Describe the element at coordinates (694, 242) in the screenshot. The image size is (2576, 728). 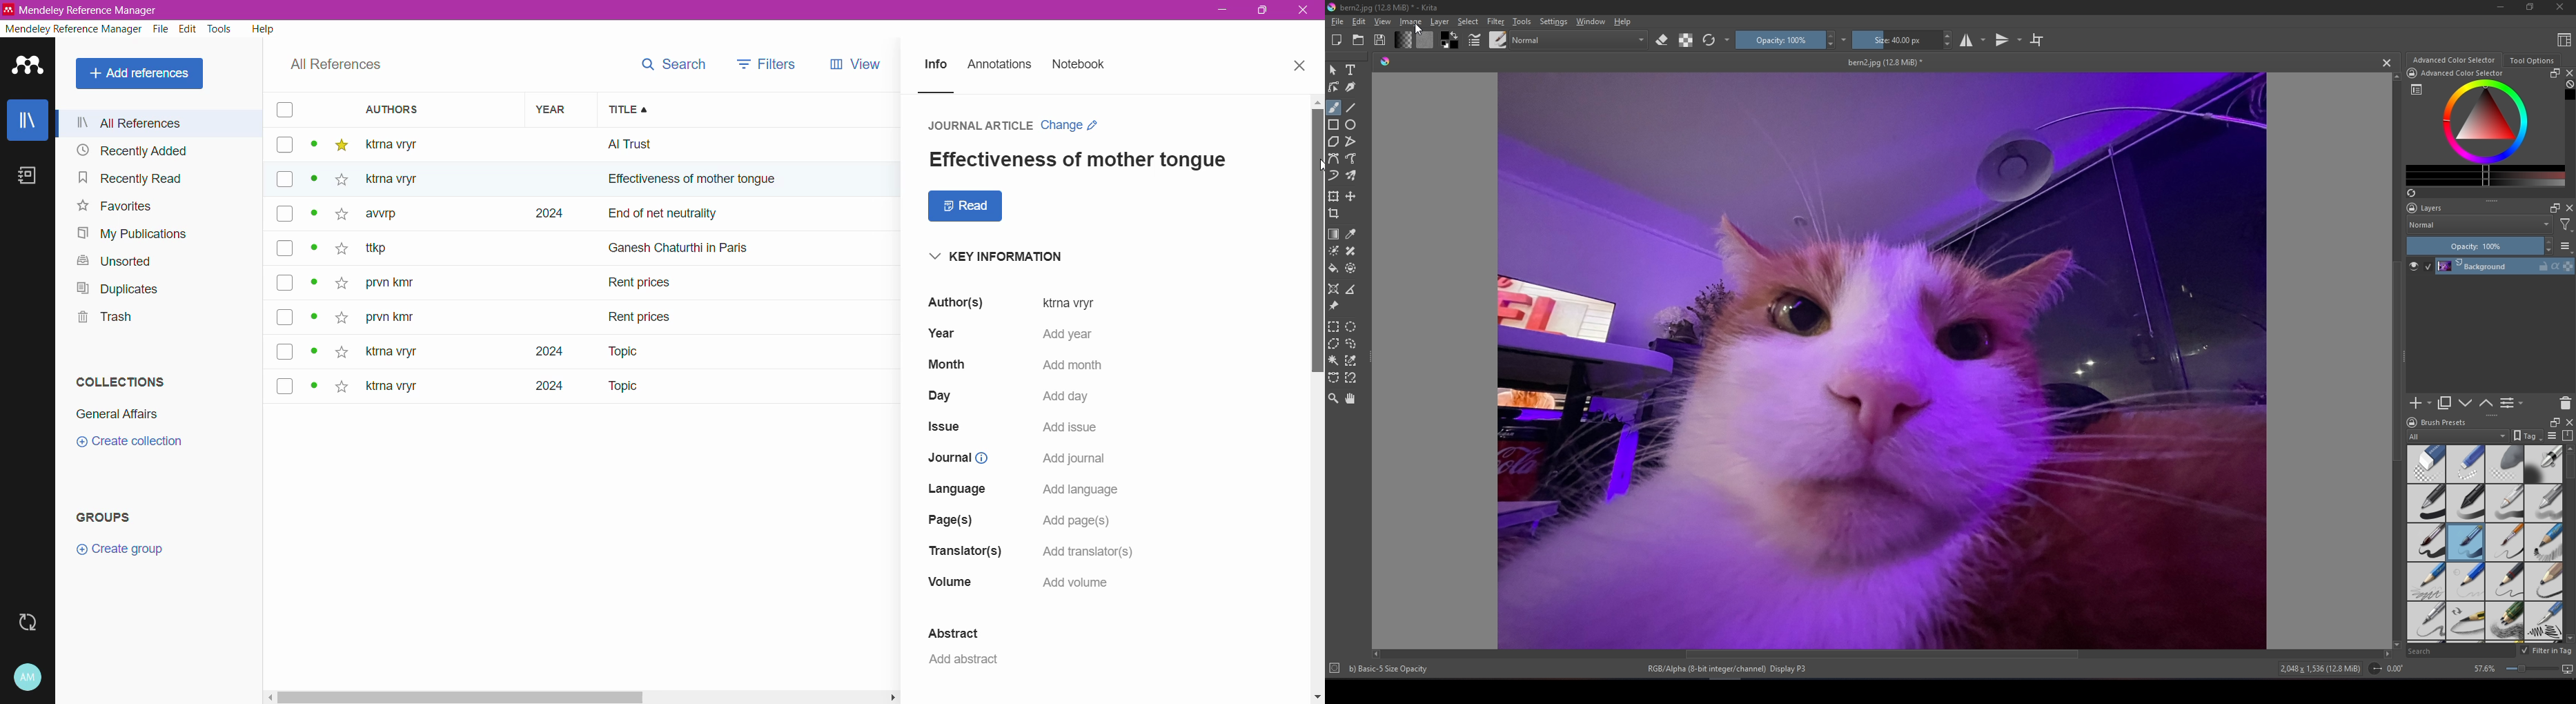
I see `ganesh chaturthi in paris ` at that location.